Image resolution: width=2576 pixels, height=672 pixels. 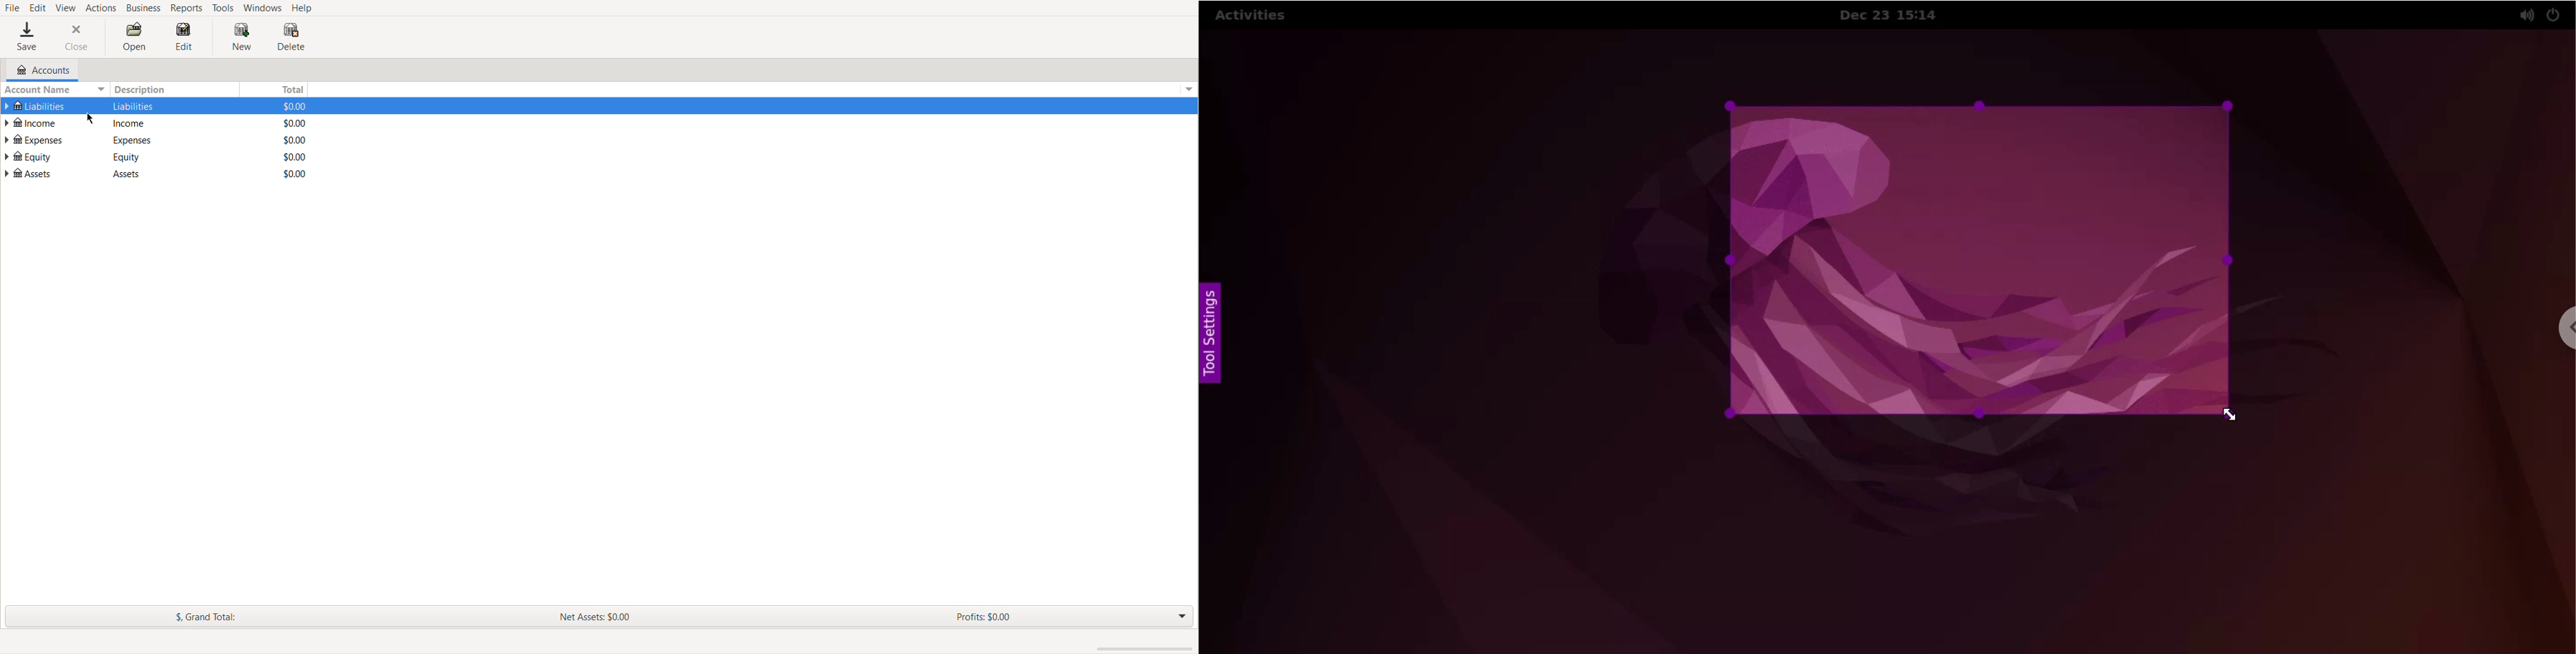 I want to click on Help, so click(x=308, y=8).